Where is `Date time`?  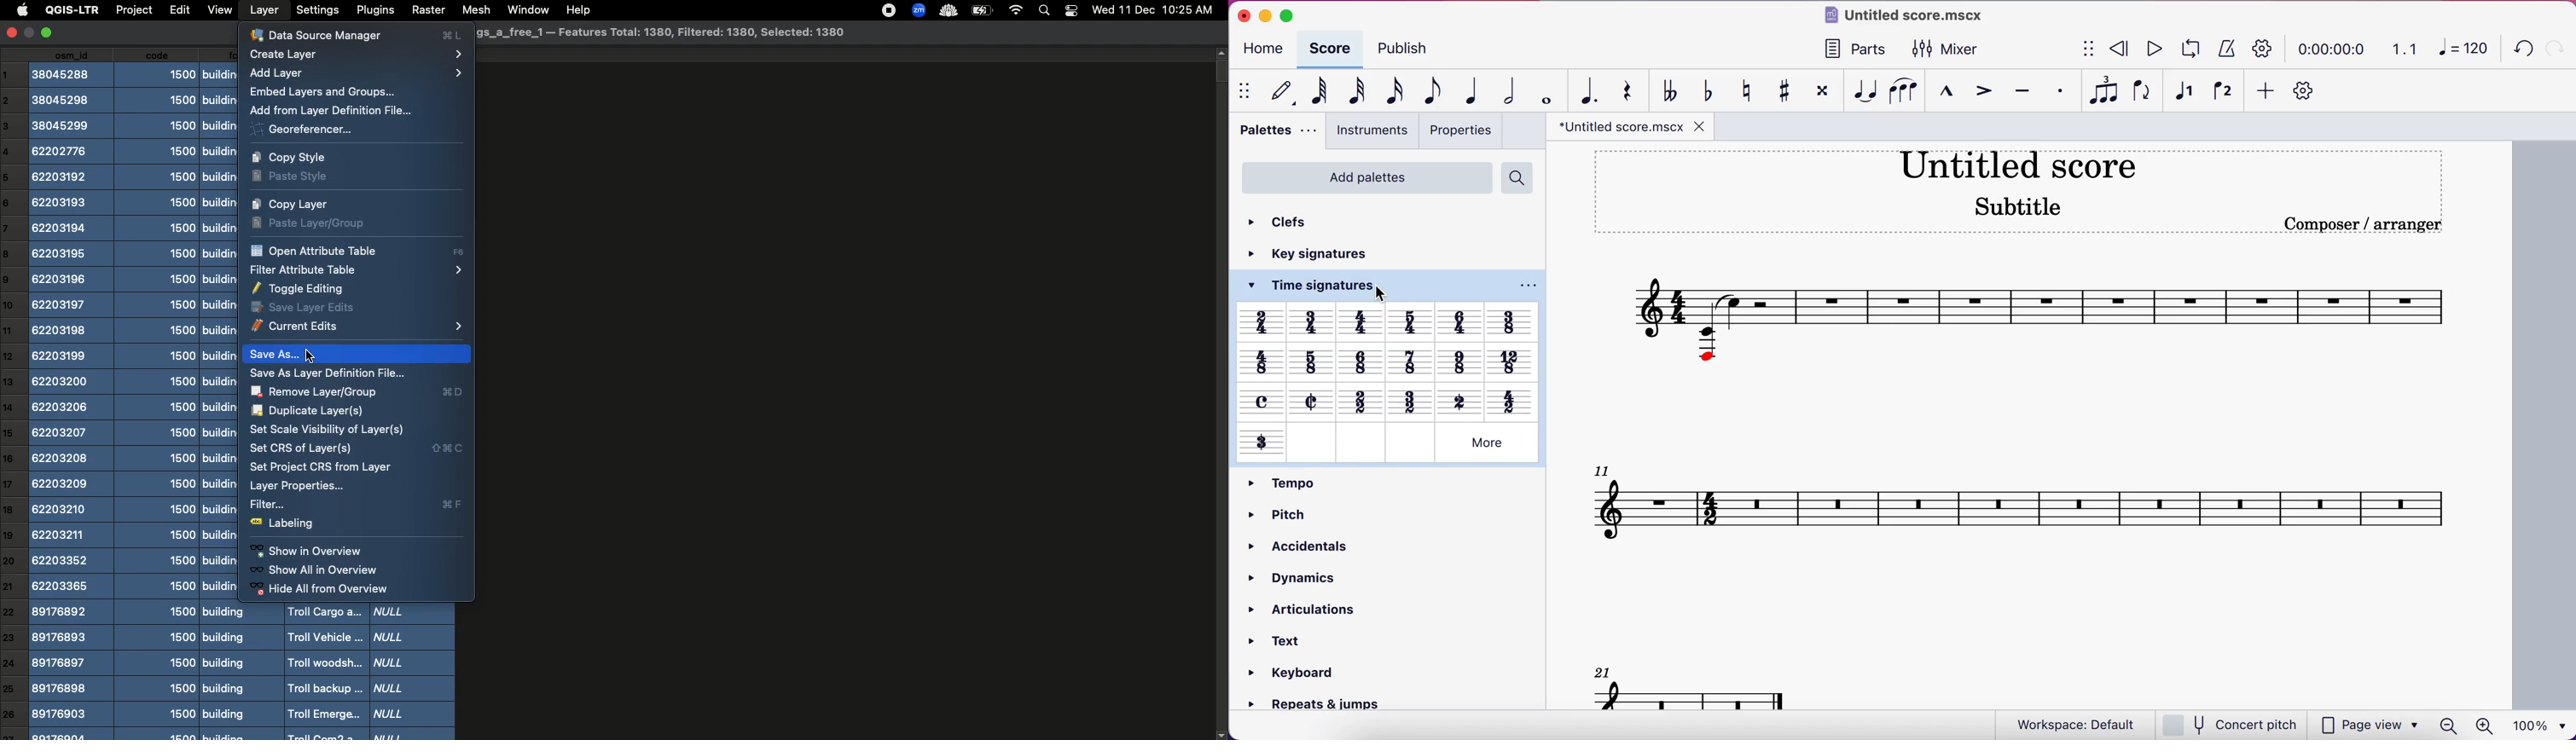
Date time is located at coordinates (1152, 9).